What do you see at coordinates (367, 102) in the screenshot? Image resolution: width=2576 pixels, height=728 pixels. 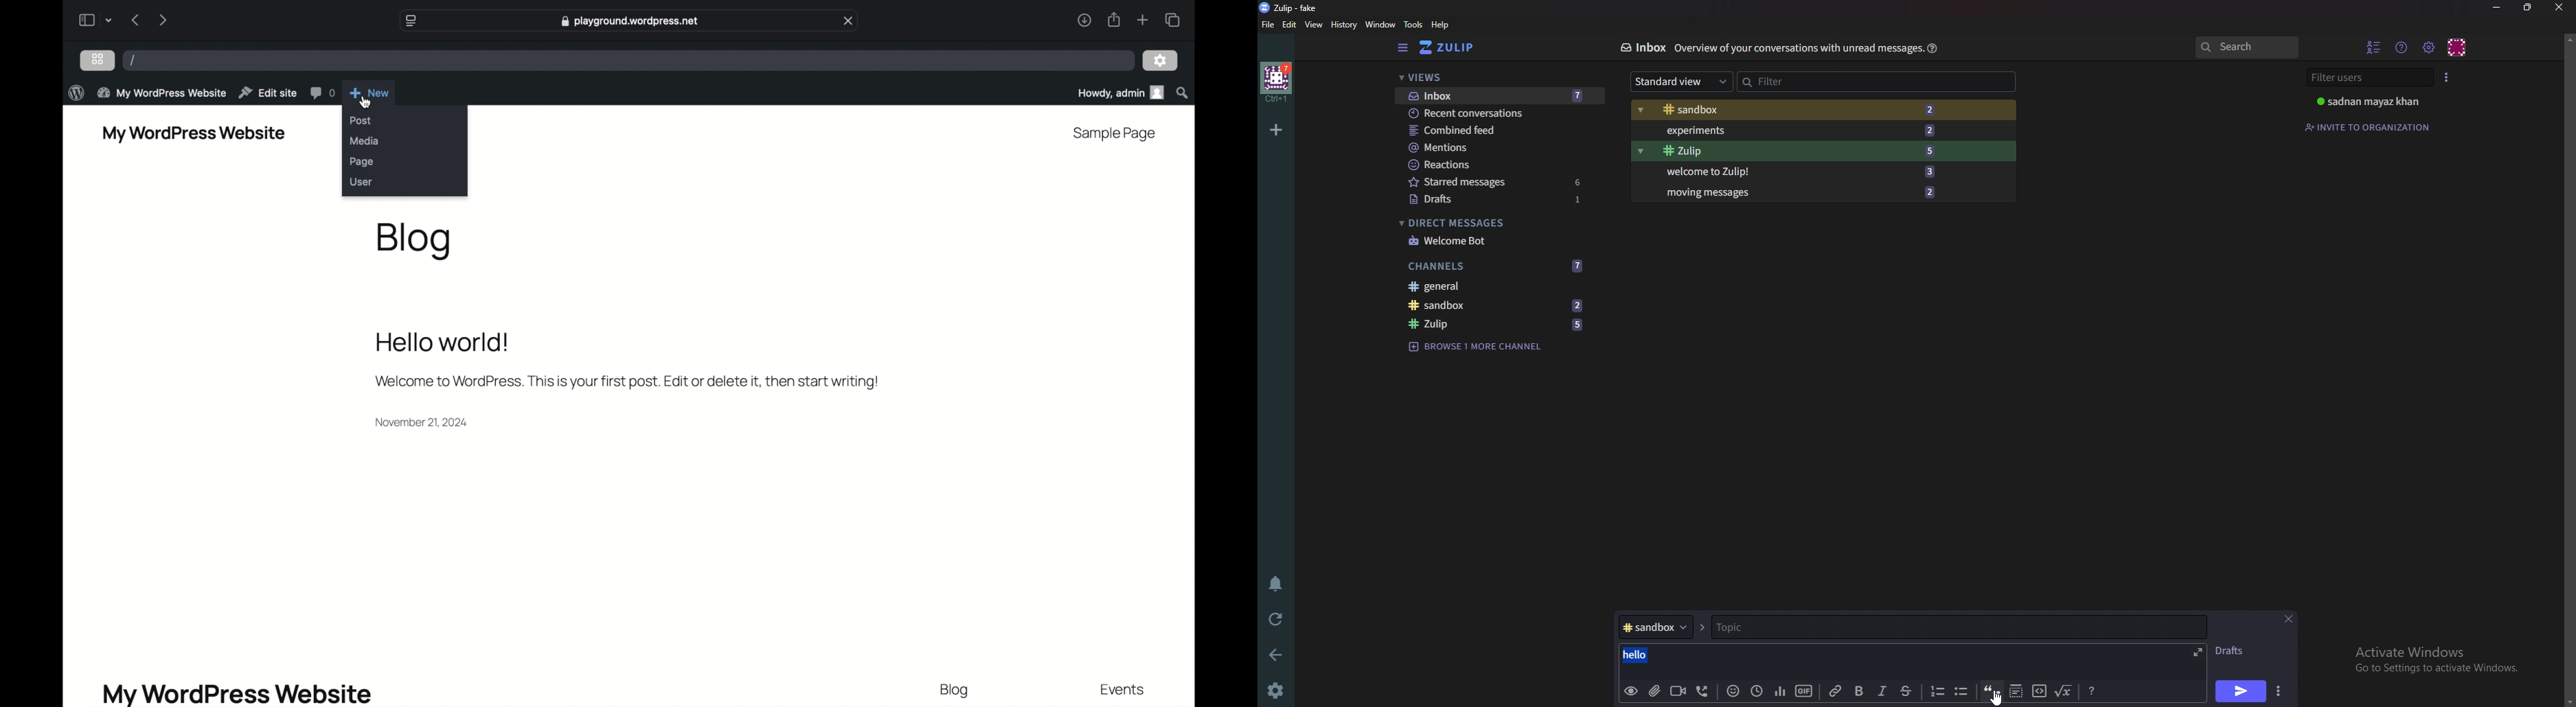 I see `cursor` at bounding box center [367, 102].